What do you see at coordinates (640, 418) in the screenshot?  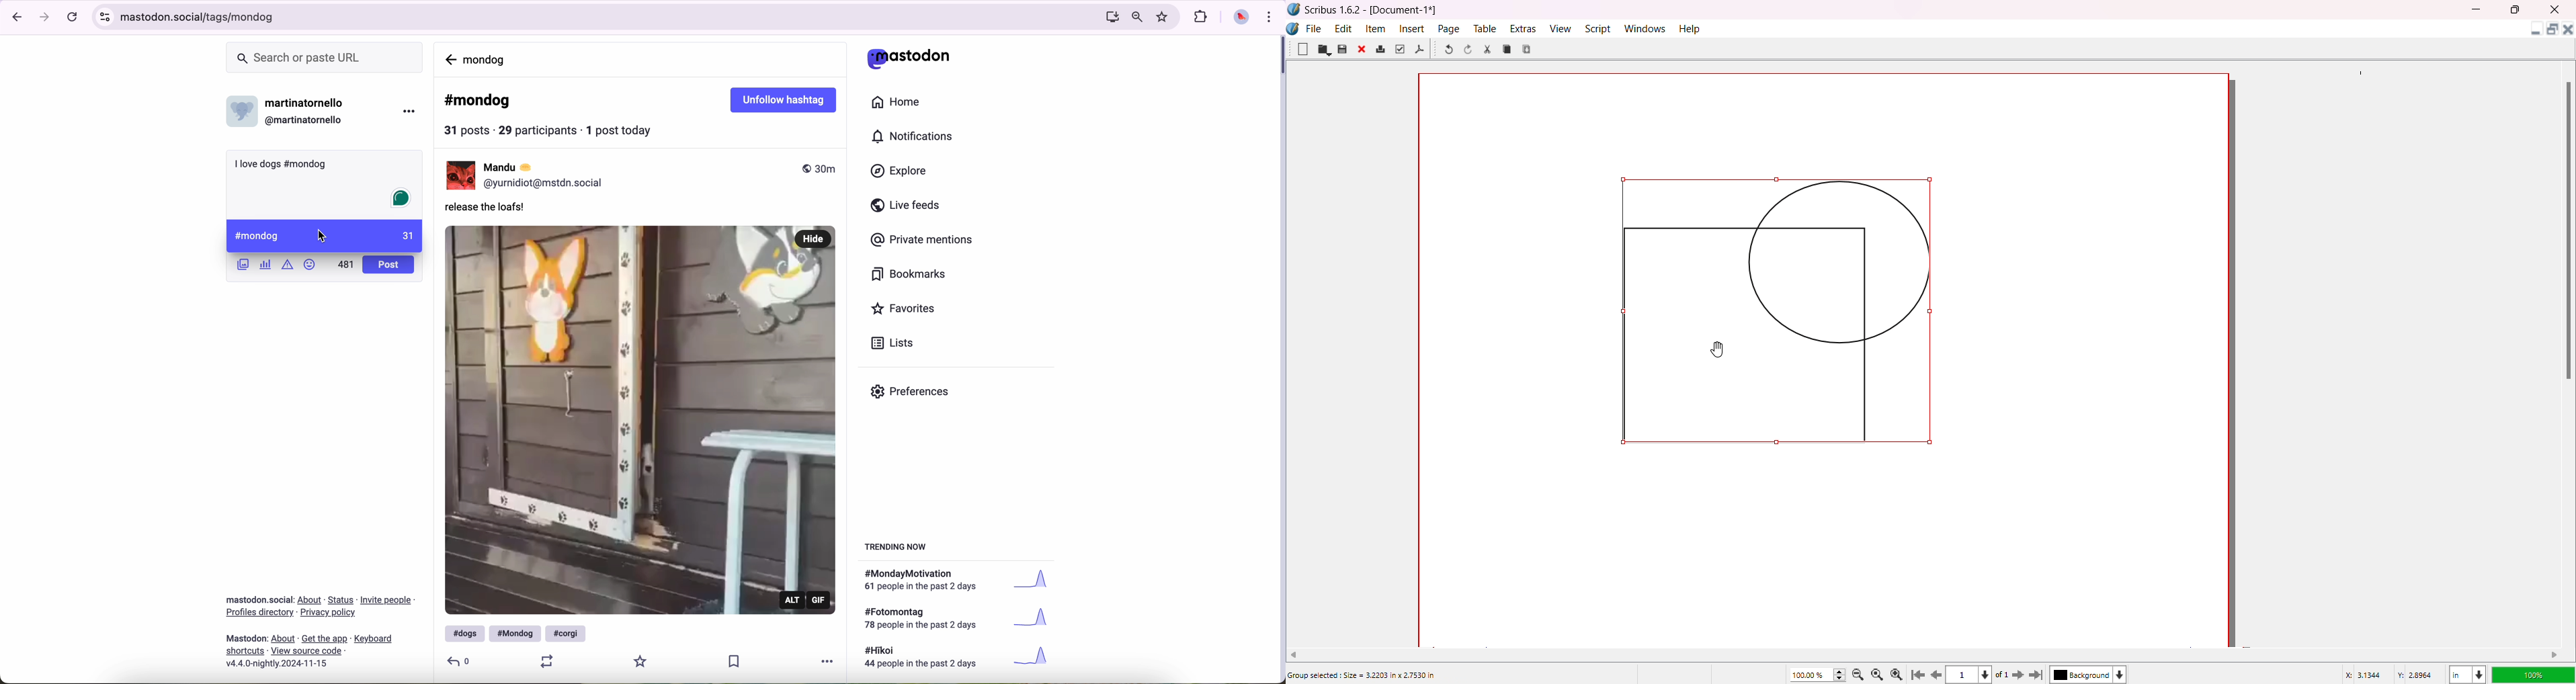 I see `gif` at bounding box center [640, 418].